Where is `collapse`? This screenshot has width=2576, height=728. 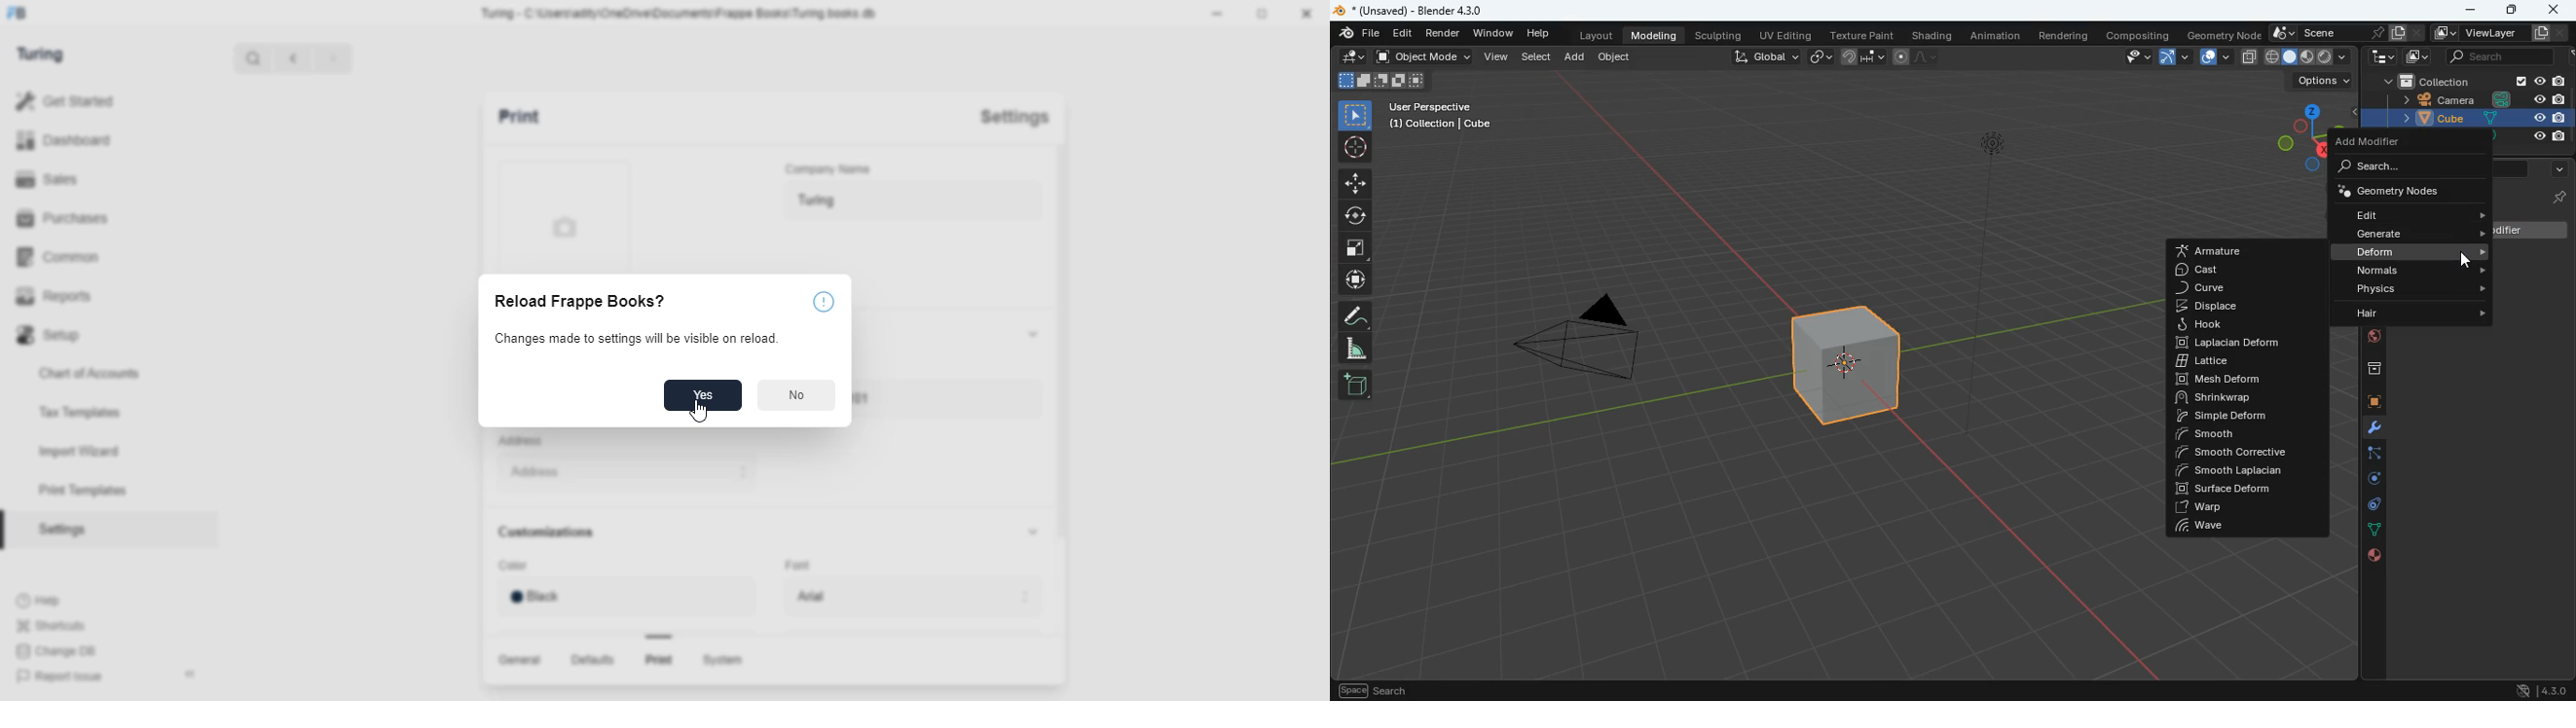
collapse is located at coordinates (1029, 532).